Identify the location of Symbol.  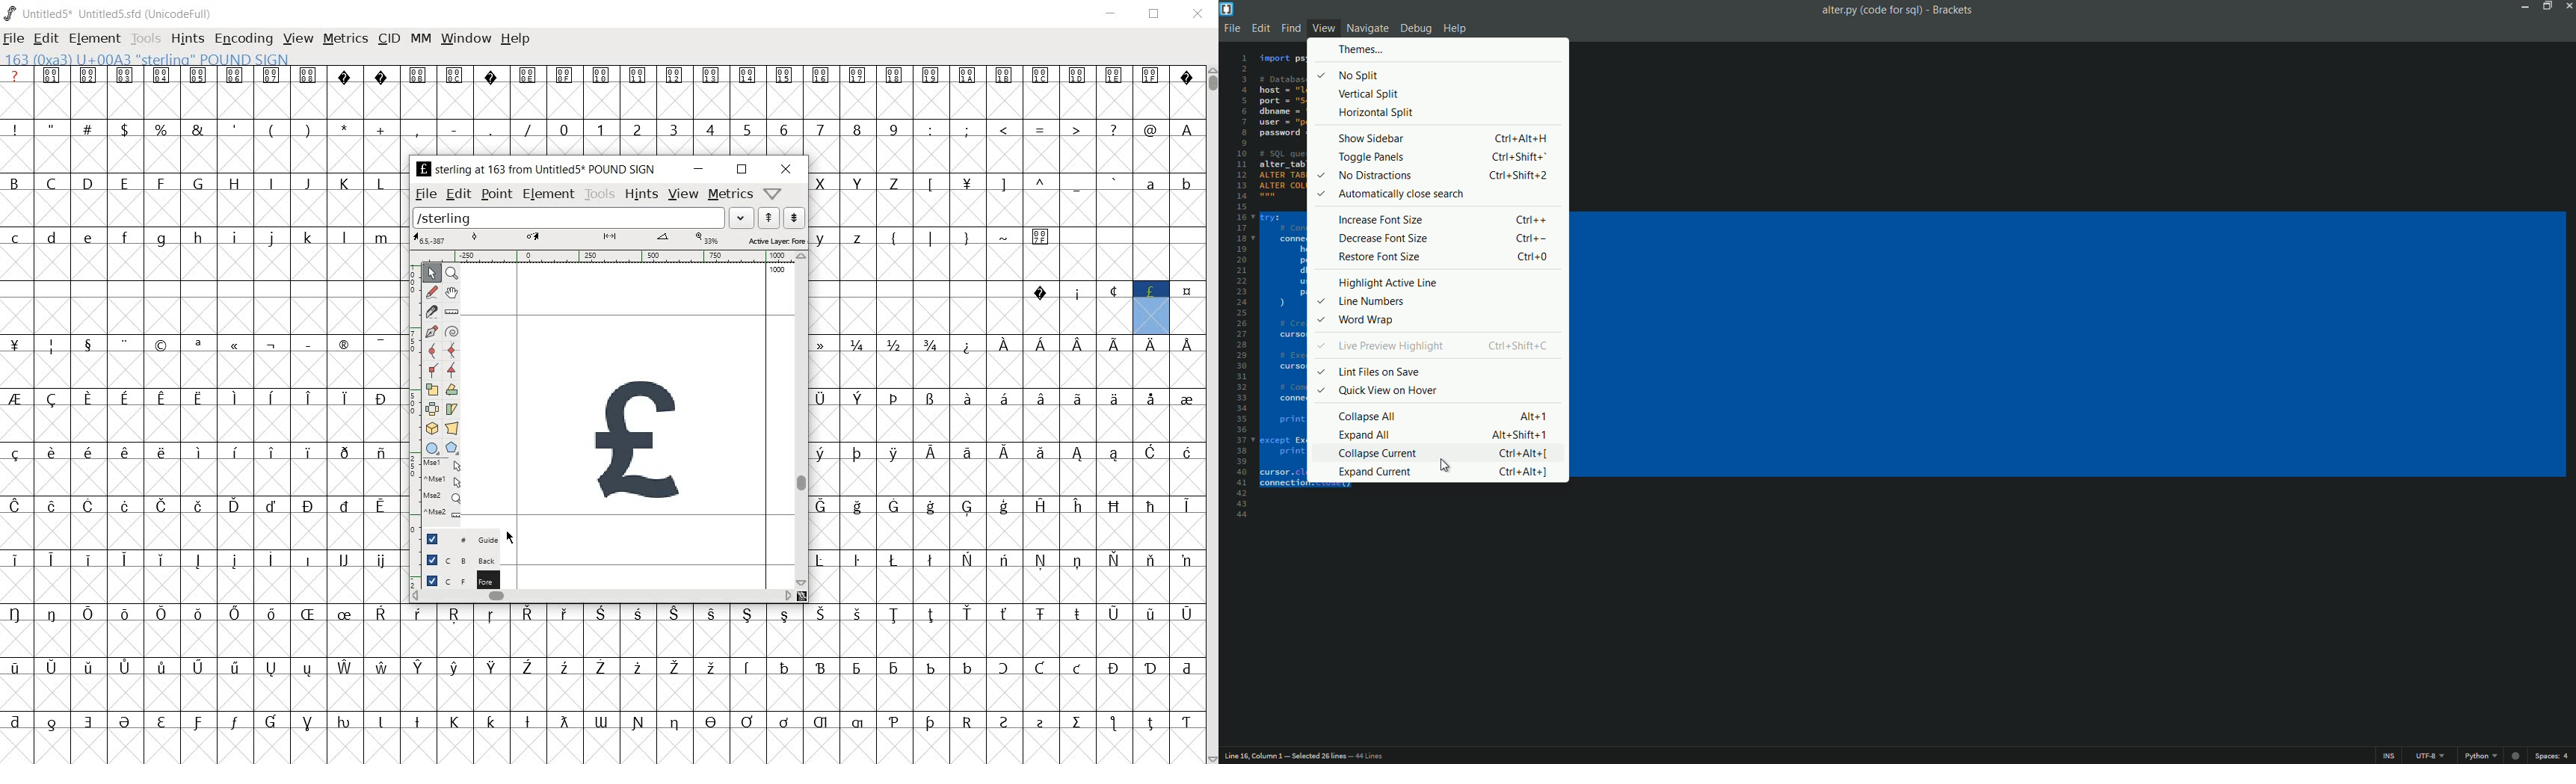
(162, 506).